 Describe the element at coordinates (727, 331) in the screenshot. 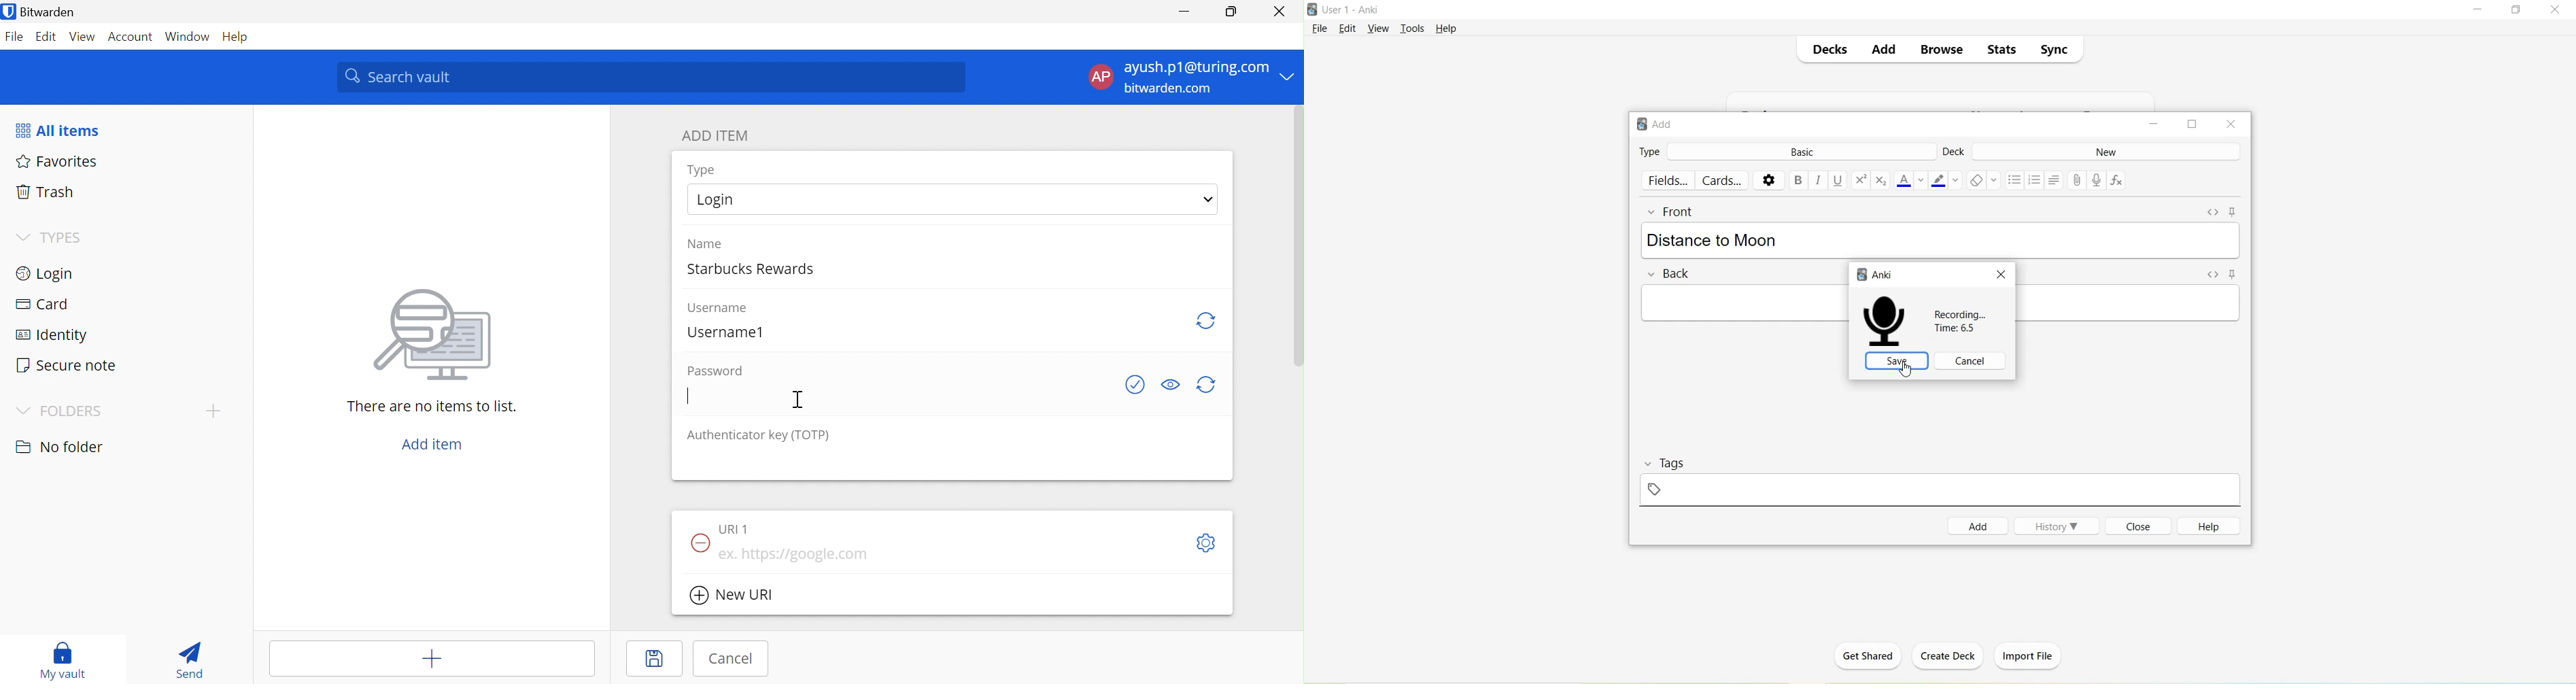

I see `Username1` at that location.